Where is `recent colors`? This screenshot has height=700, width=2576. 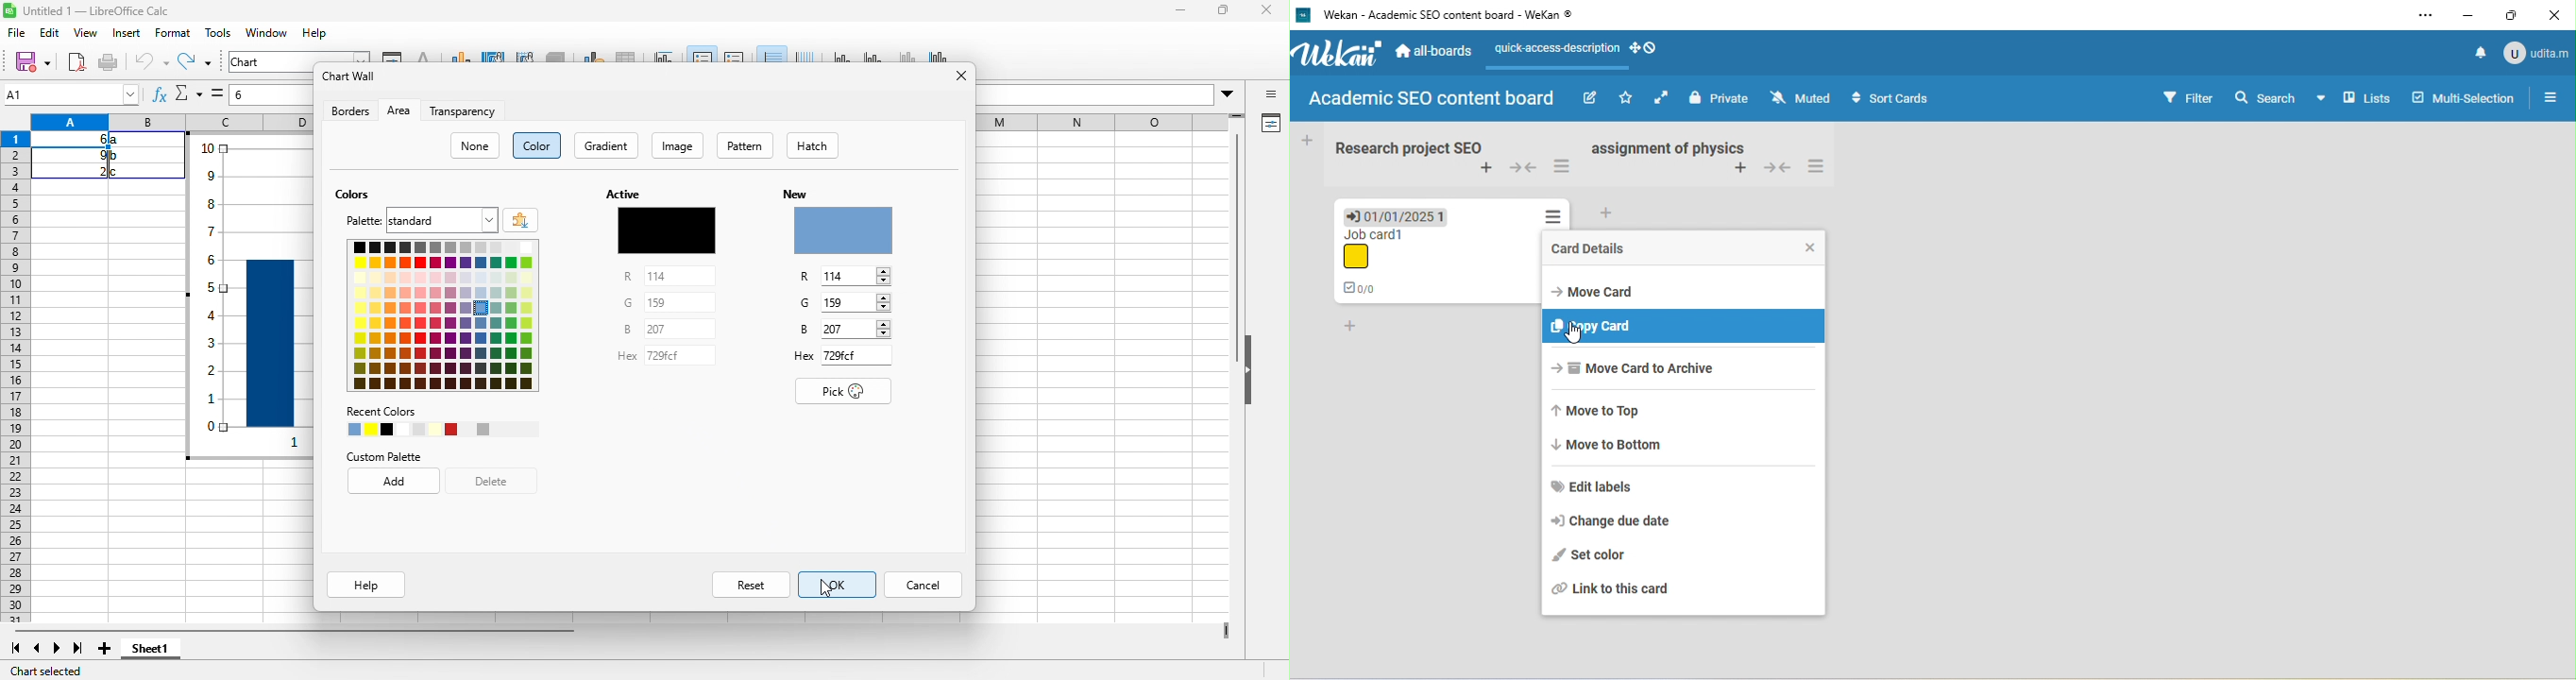 recent colors is located at coordinates (443, 433).